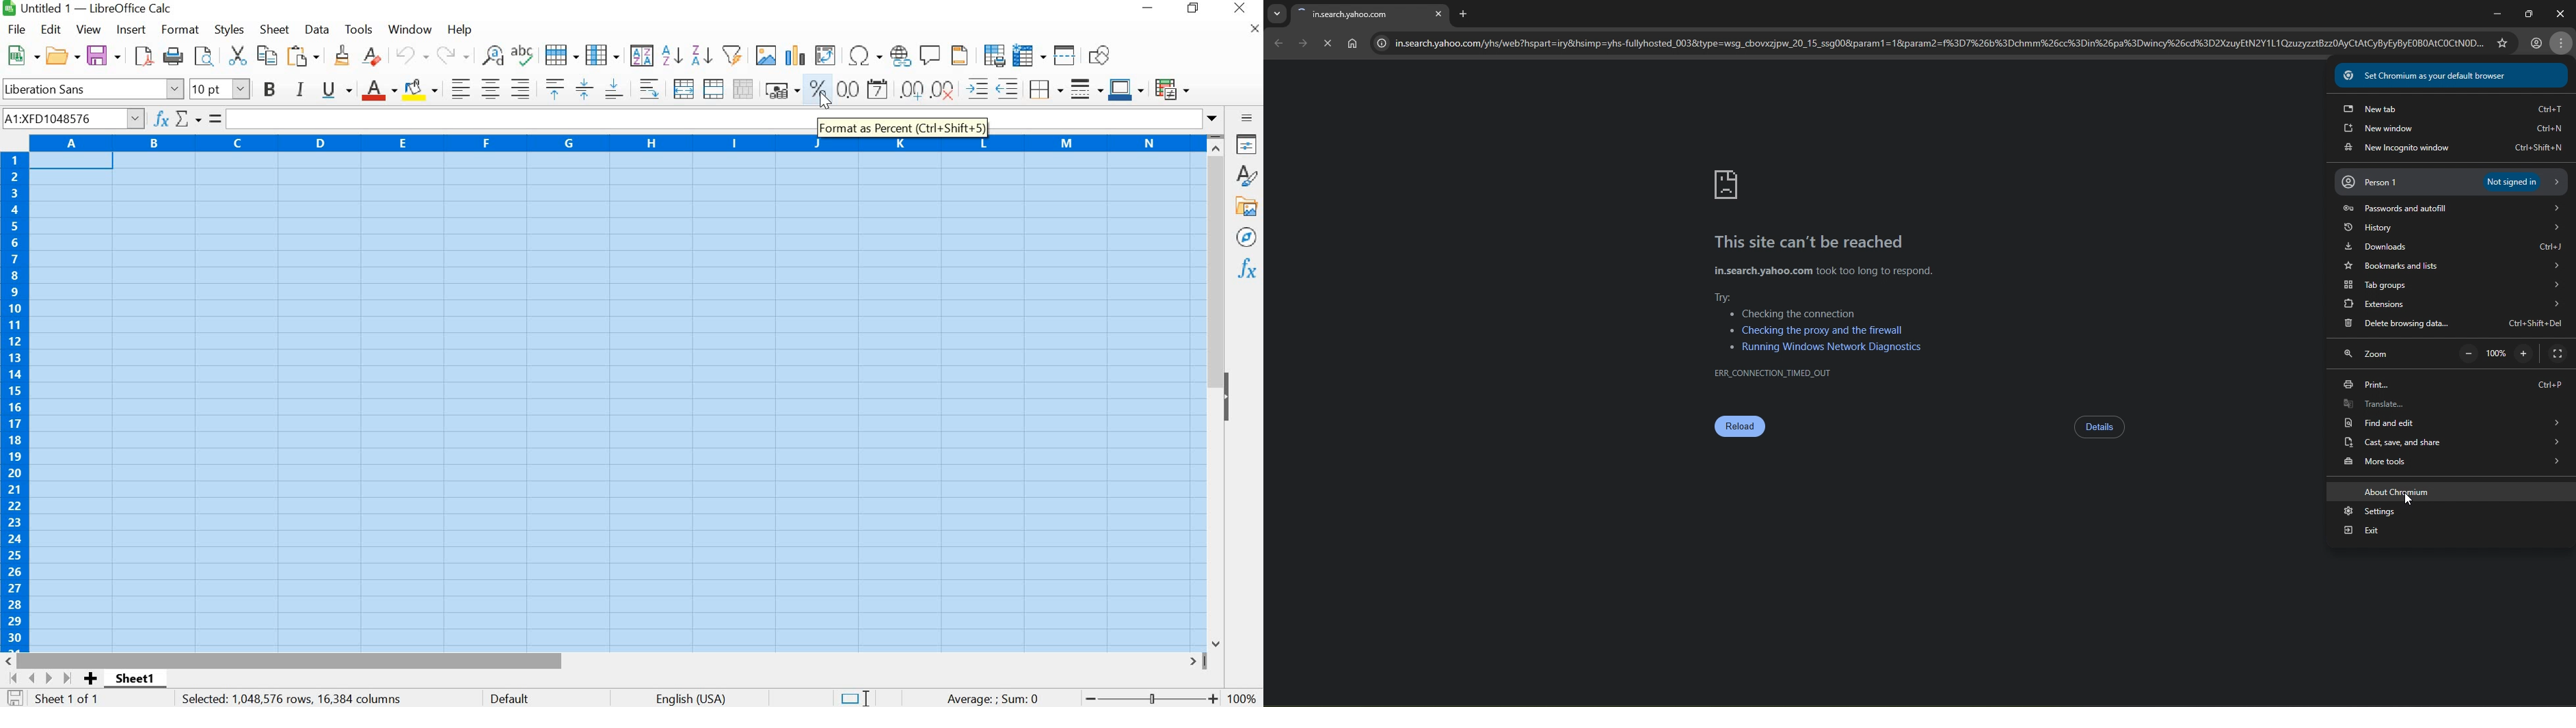 This screenshot has width=2576, height=728. Describe the element at coordinates (1217, 393) in the screenshot. I see `SCROLLBAR` at that location.